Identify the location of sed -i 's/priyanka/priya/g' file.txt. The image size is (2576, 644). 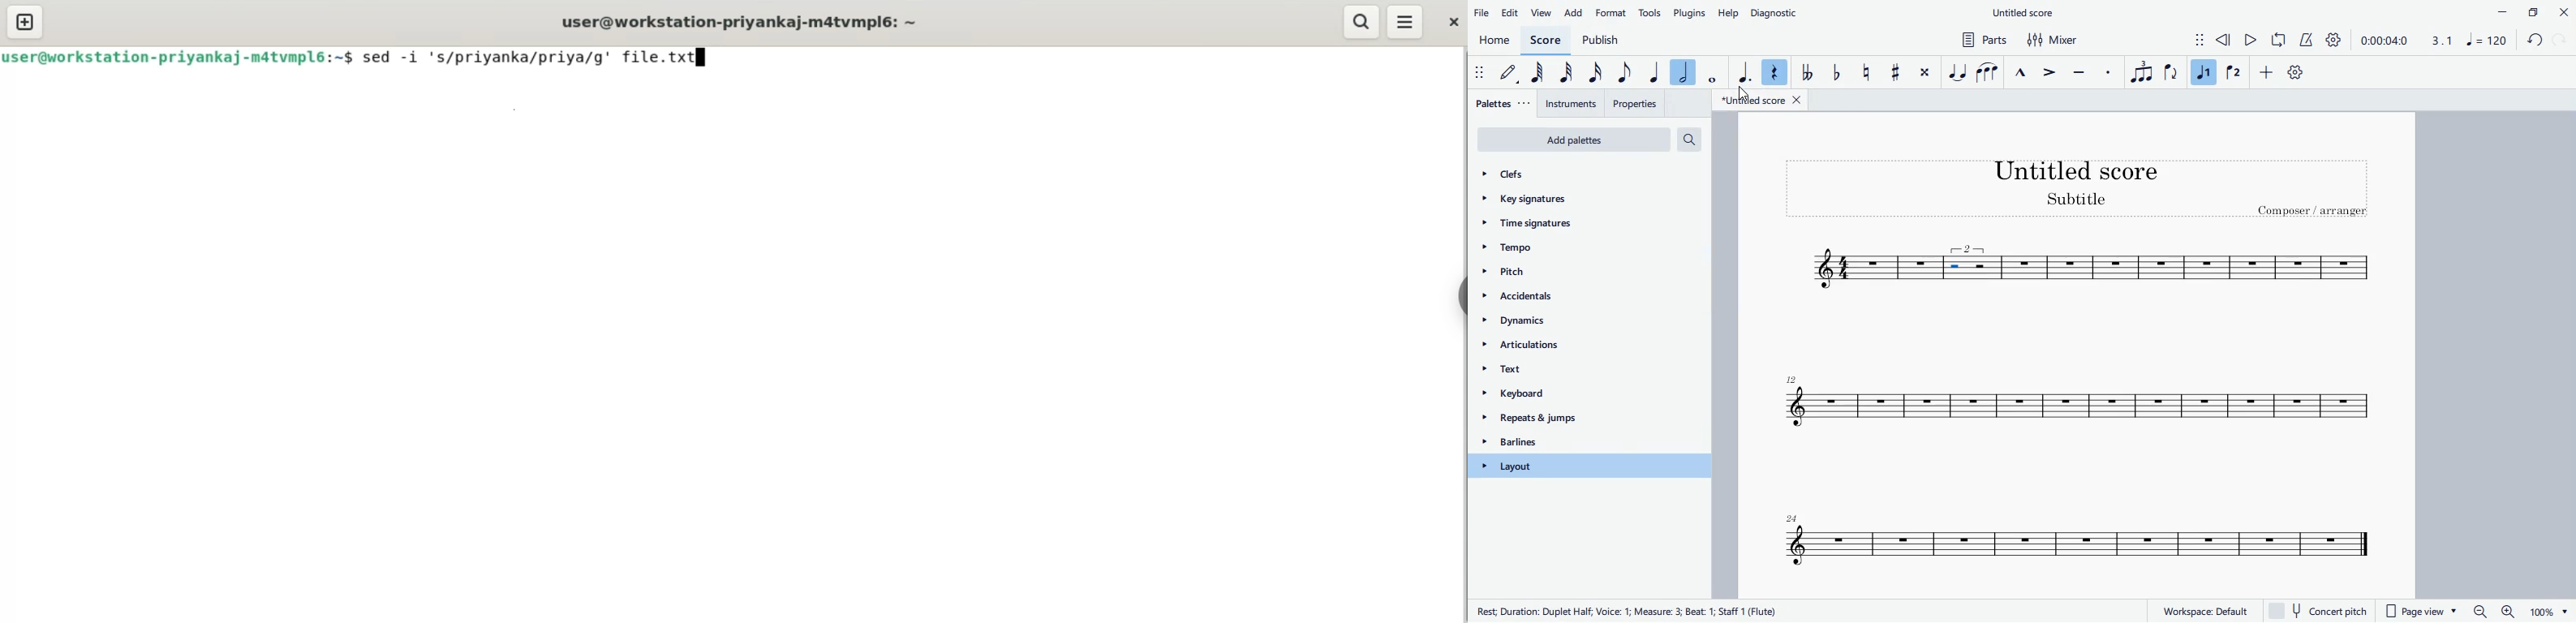
(528, 56).